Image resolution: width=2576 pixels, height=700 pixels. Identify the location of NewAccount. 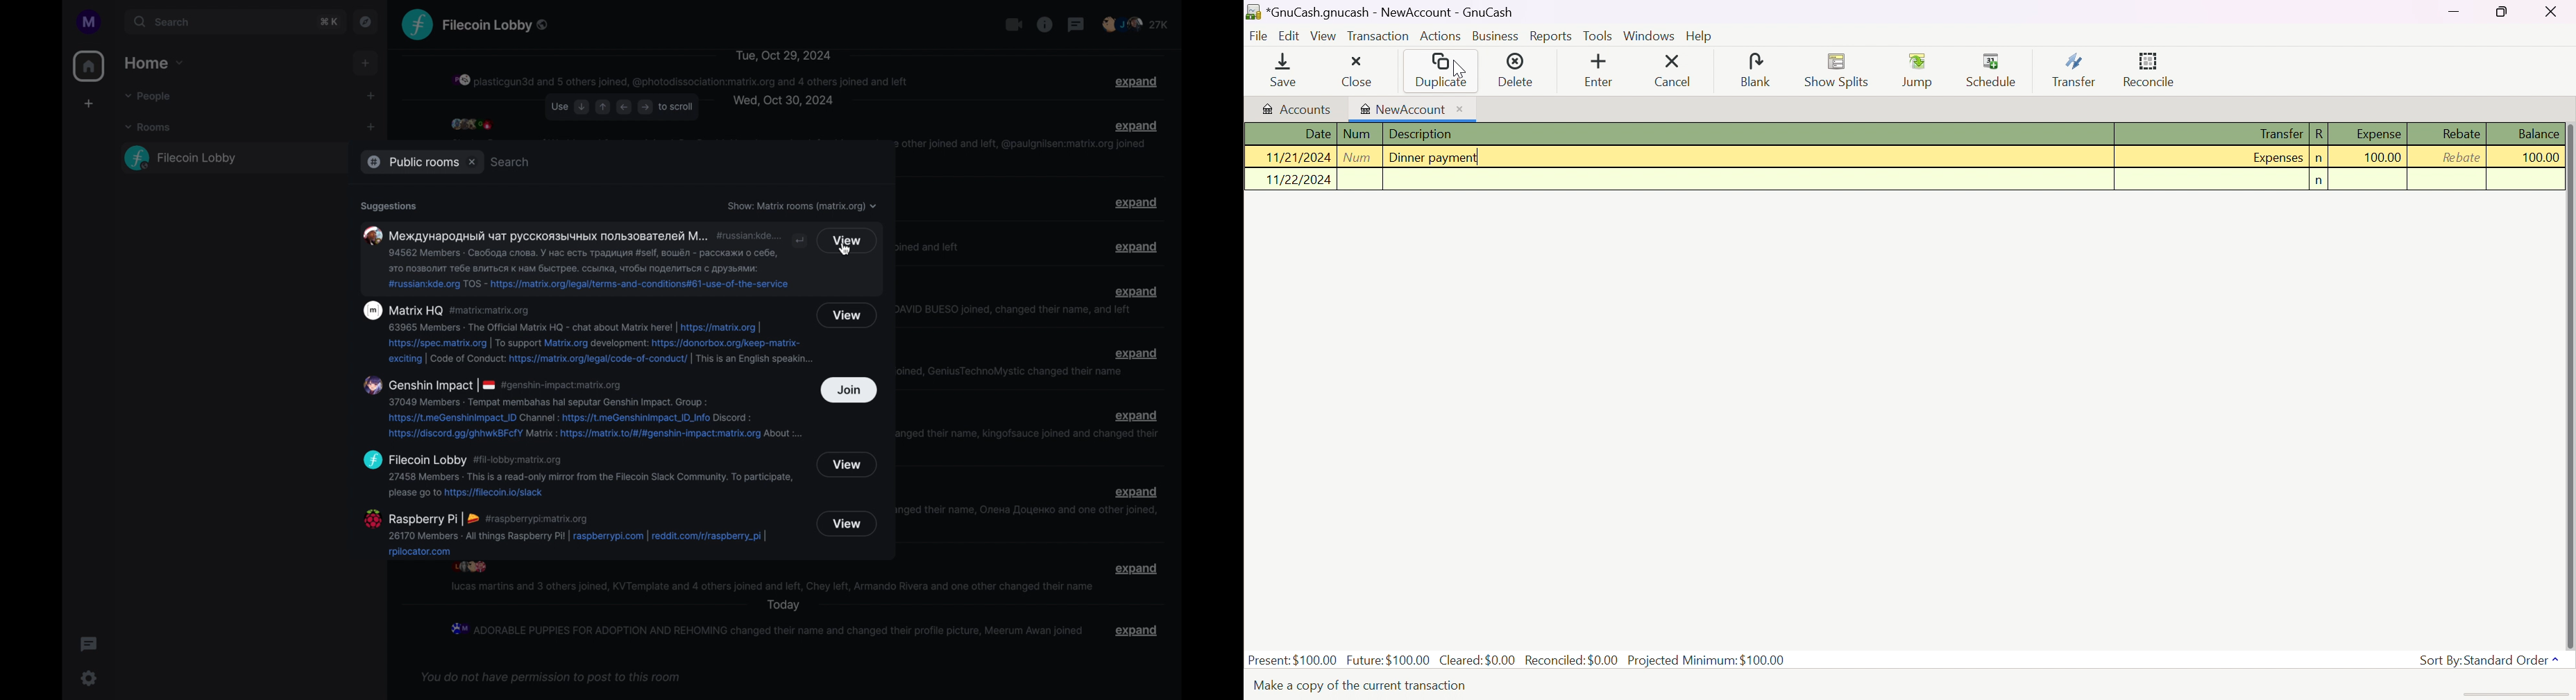
(1412, 110).